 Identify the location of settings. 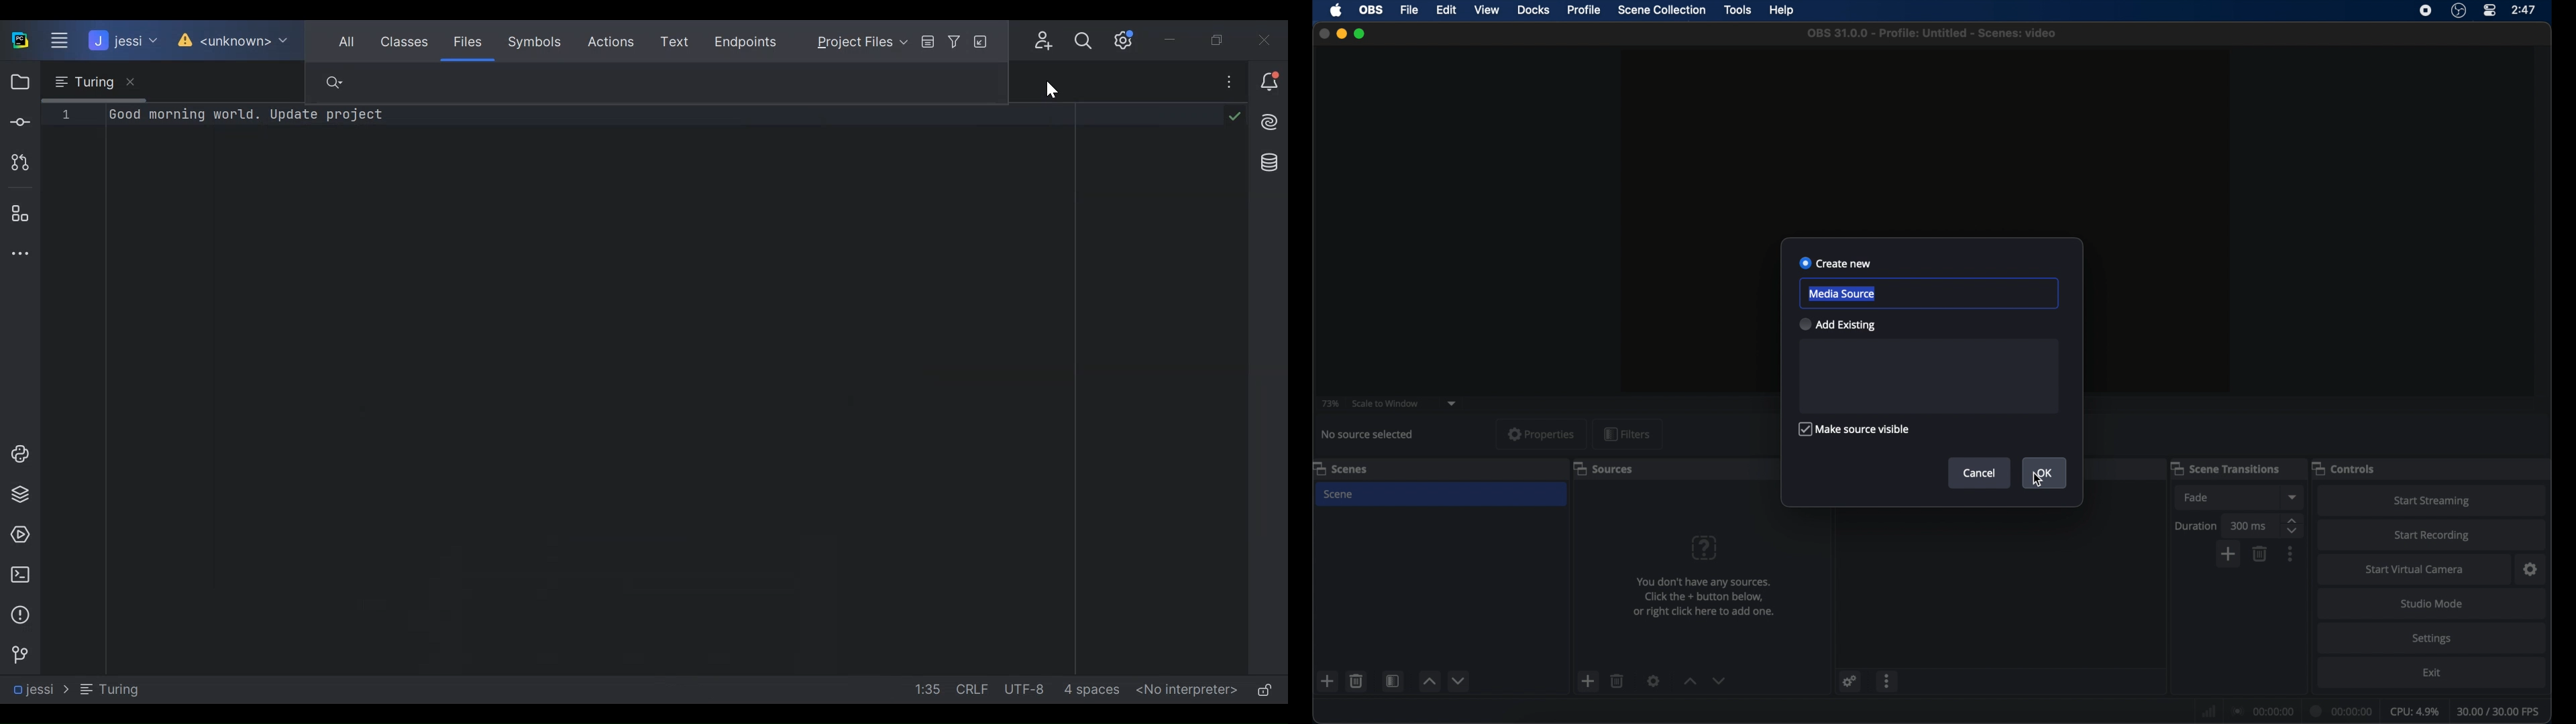
(1654, 680).